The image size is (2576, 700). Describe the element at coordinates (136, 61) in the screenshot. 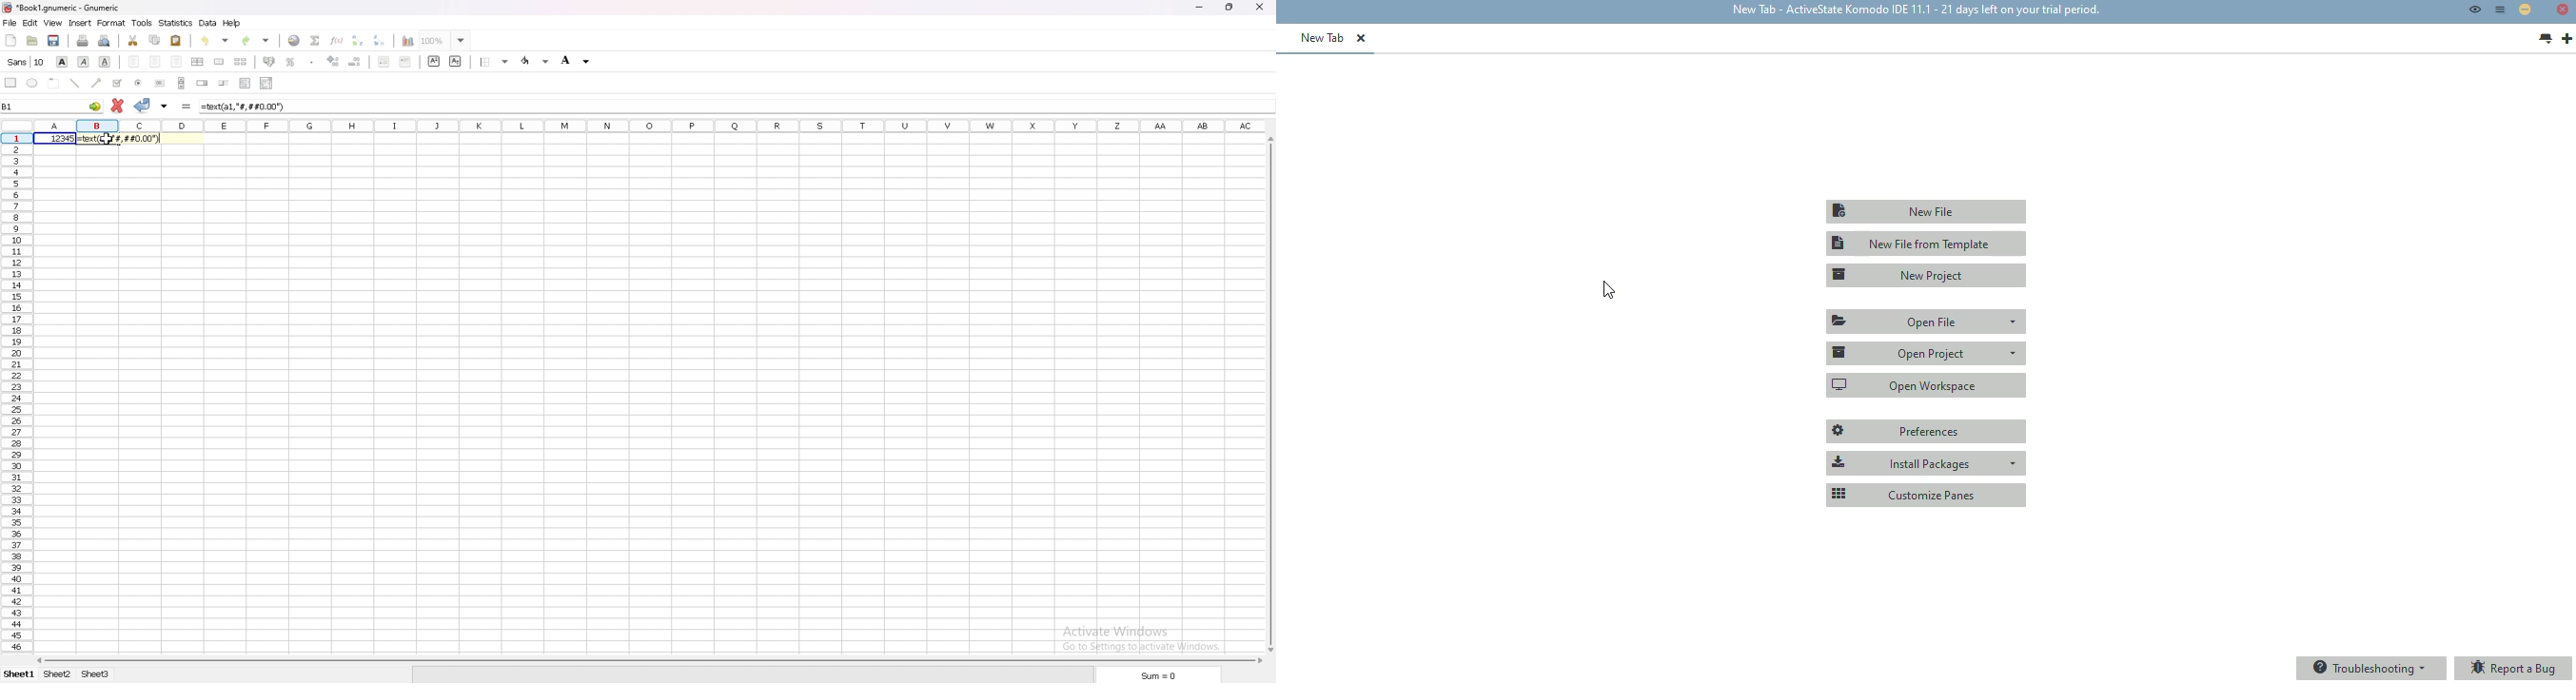

I see `align left` at that location.